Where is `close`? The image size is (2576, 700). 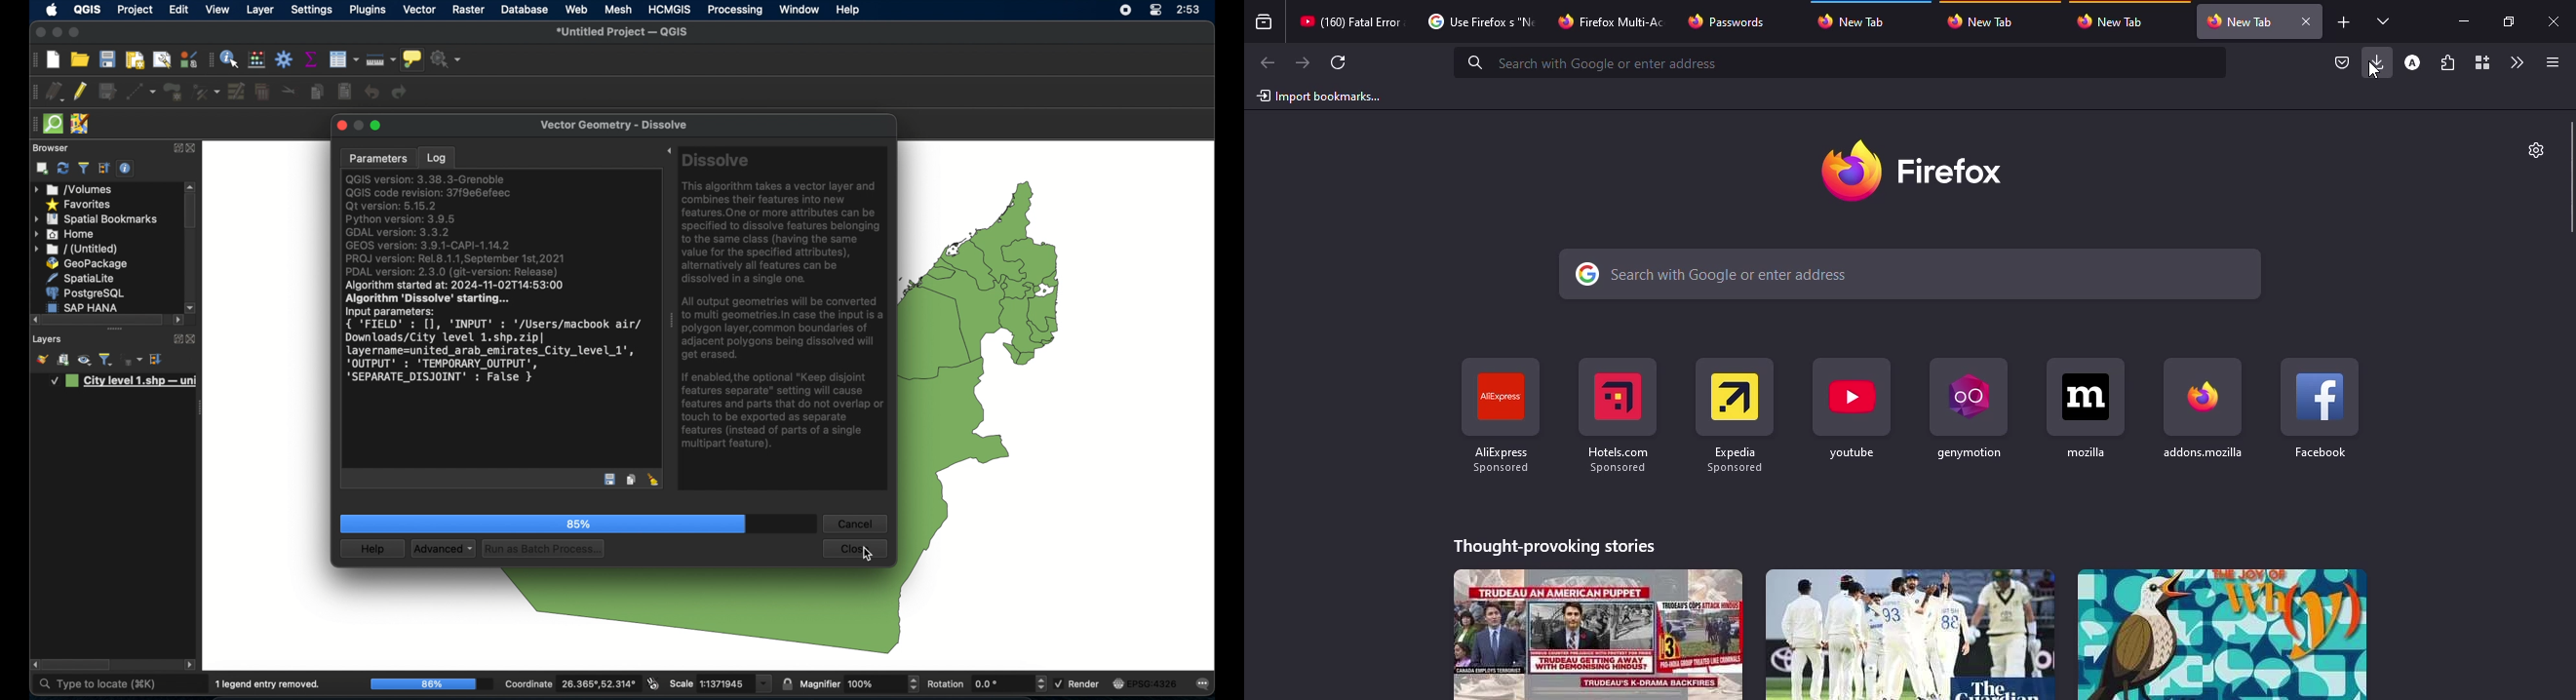
close is located at coordinates (856, 548).